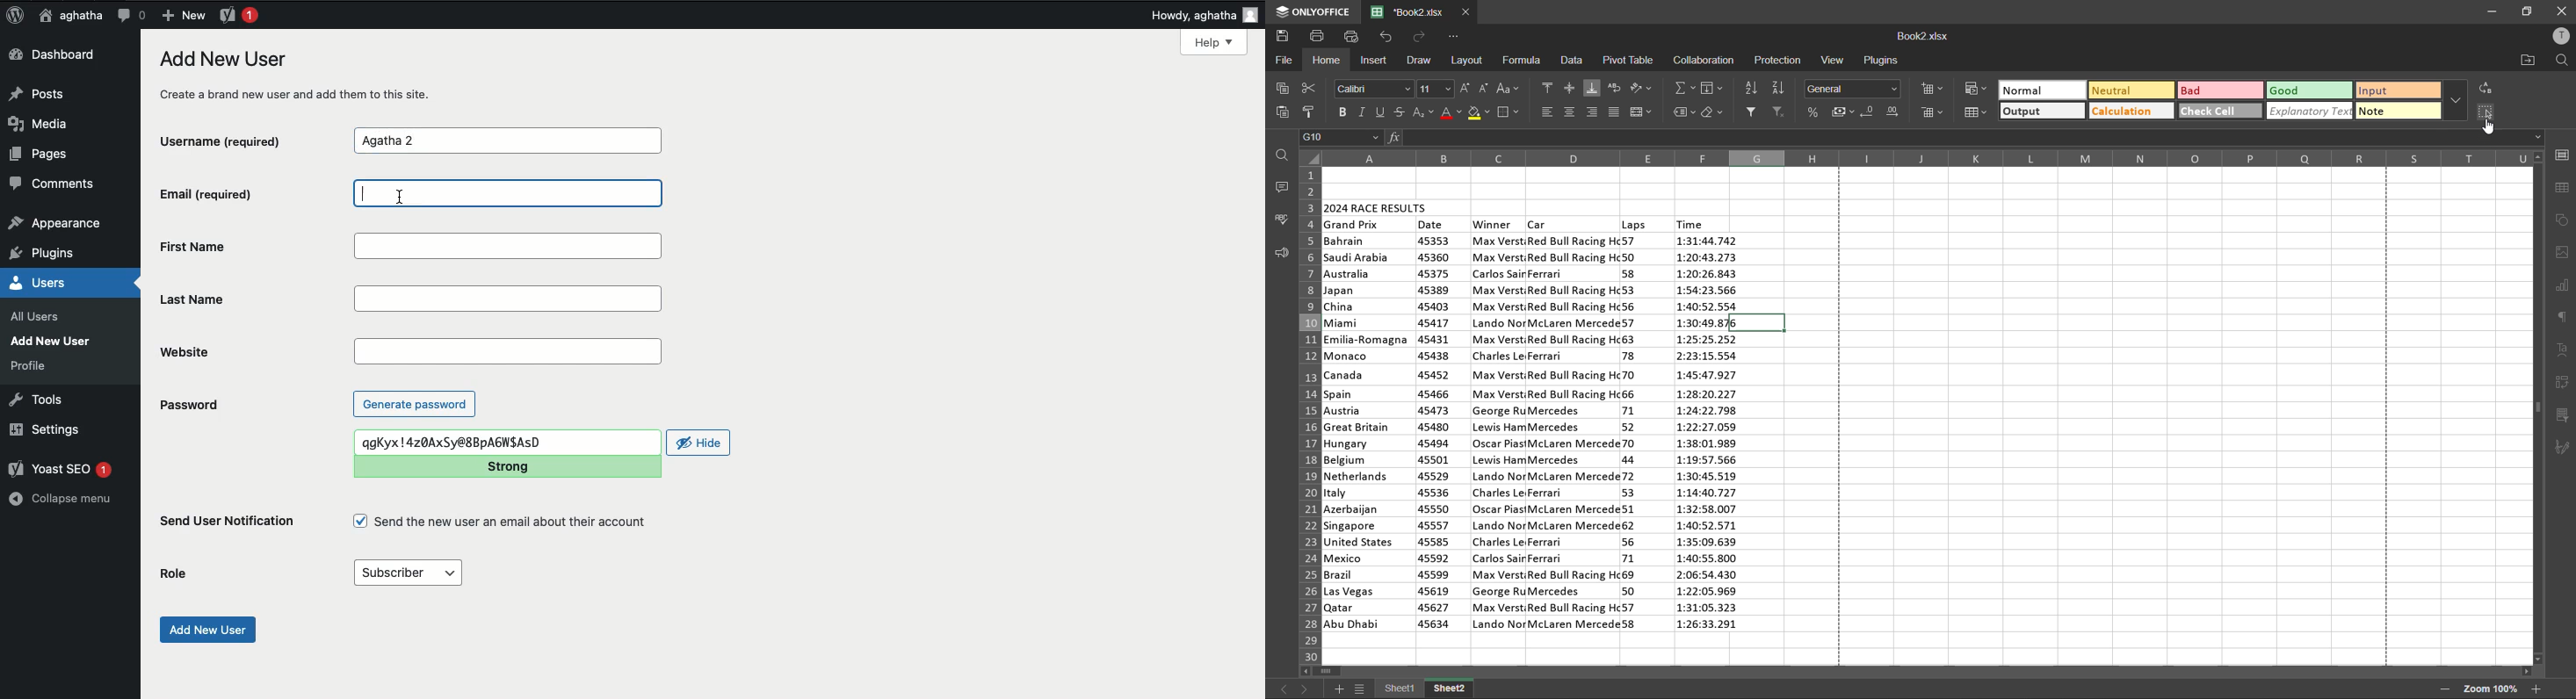  What do you see at coordinates (1638, 433) in the screenshot?
I see `laps` at bounding box center [1638, 433].